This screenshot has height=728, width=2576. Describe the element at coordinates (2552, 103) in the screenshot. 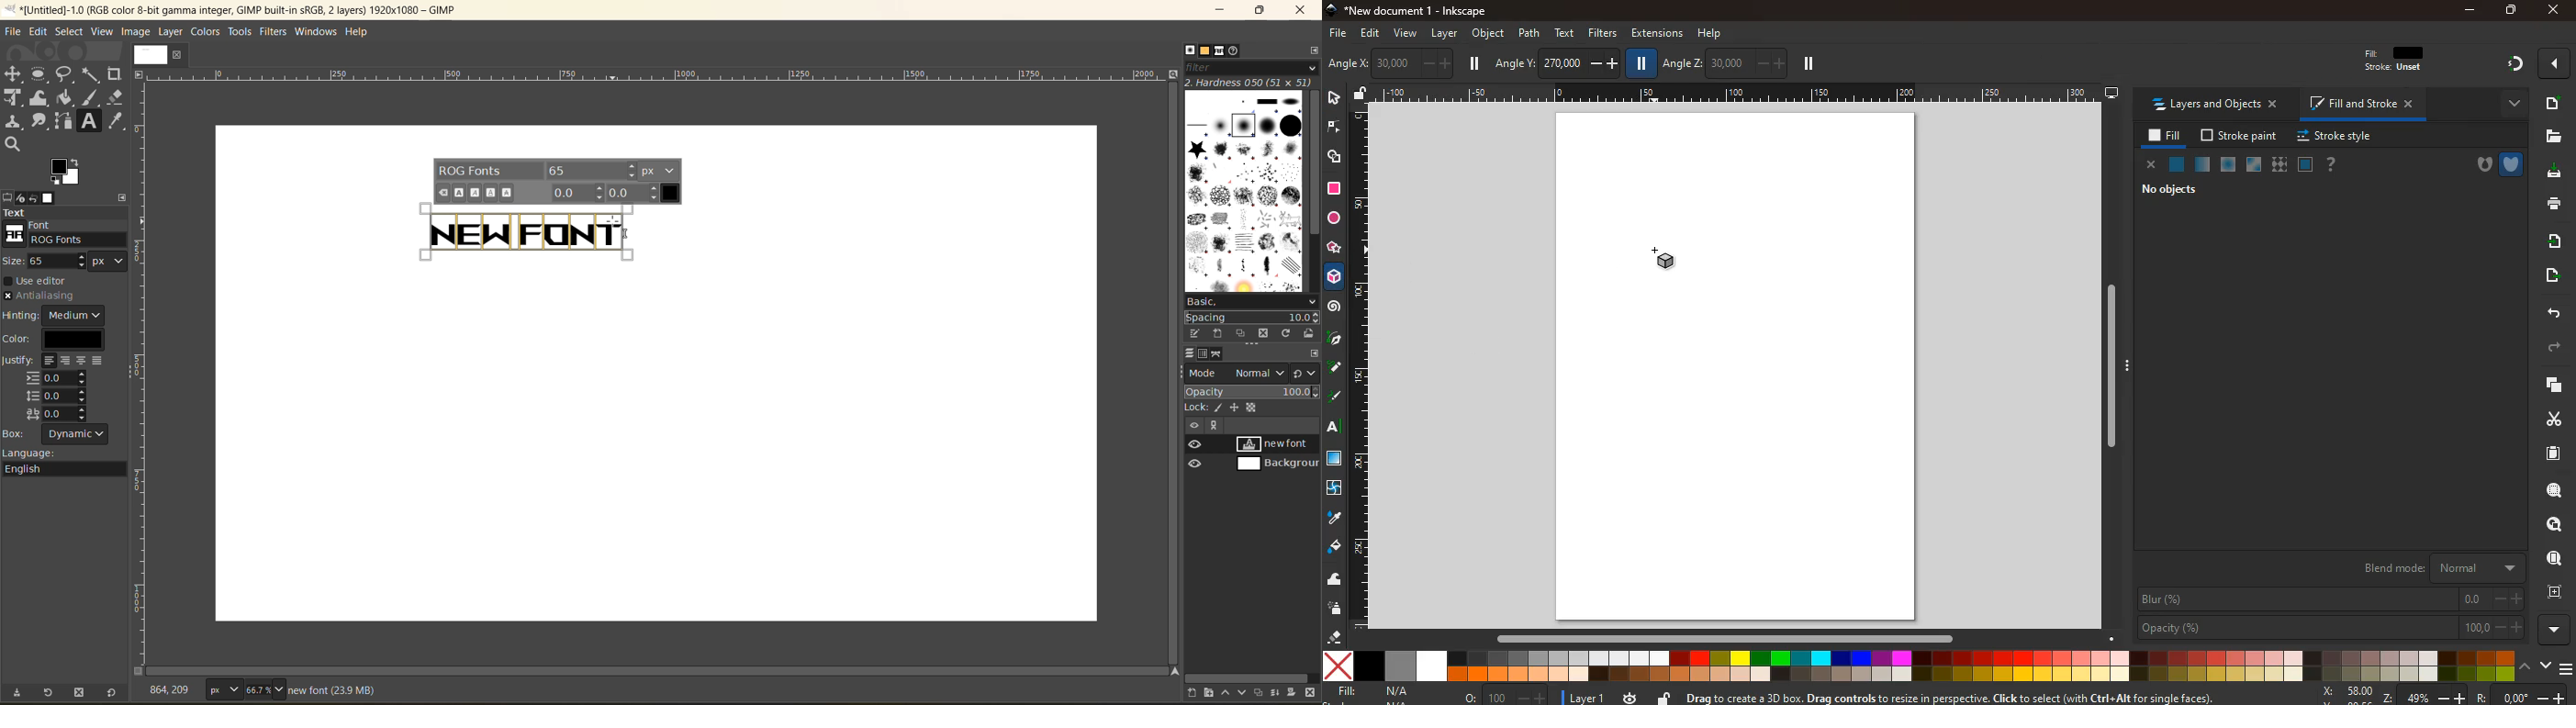

I see `new` at that location.